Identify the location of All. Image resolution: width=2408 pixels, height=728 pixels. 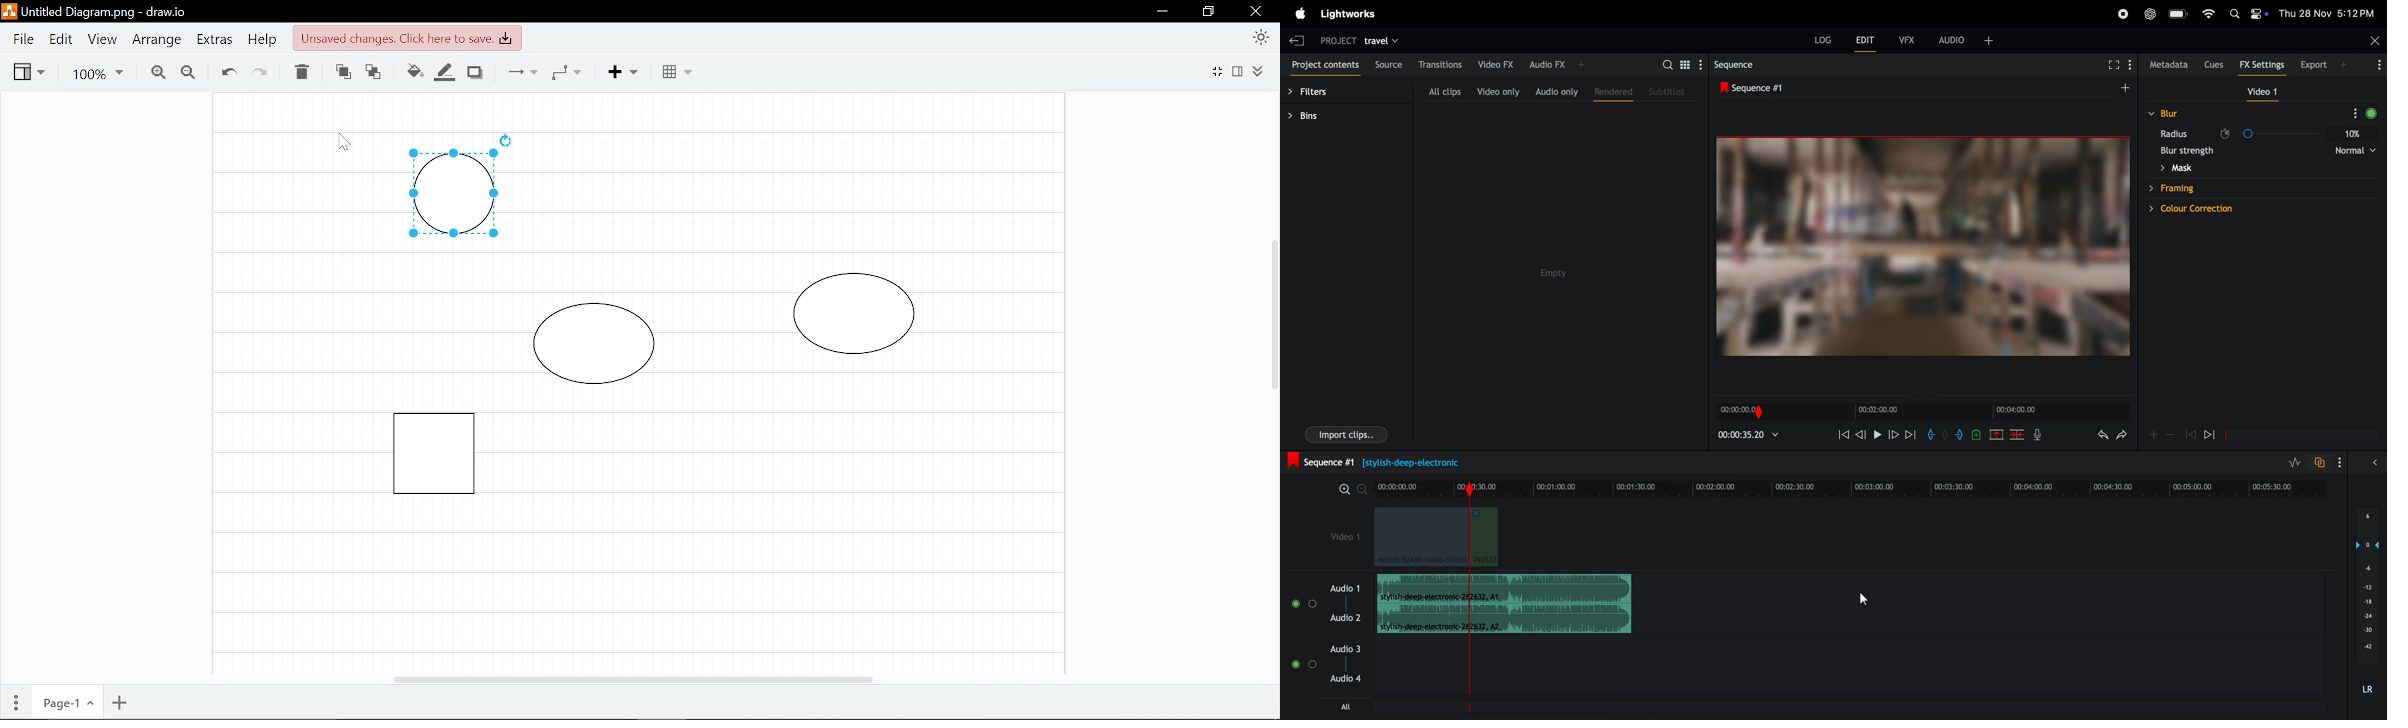
(1349, 705).